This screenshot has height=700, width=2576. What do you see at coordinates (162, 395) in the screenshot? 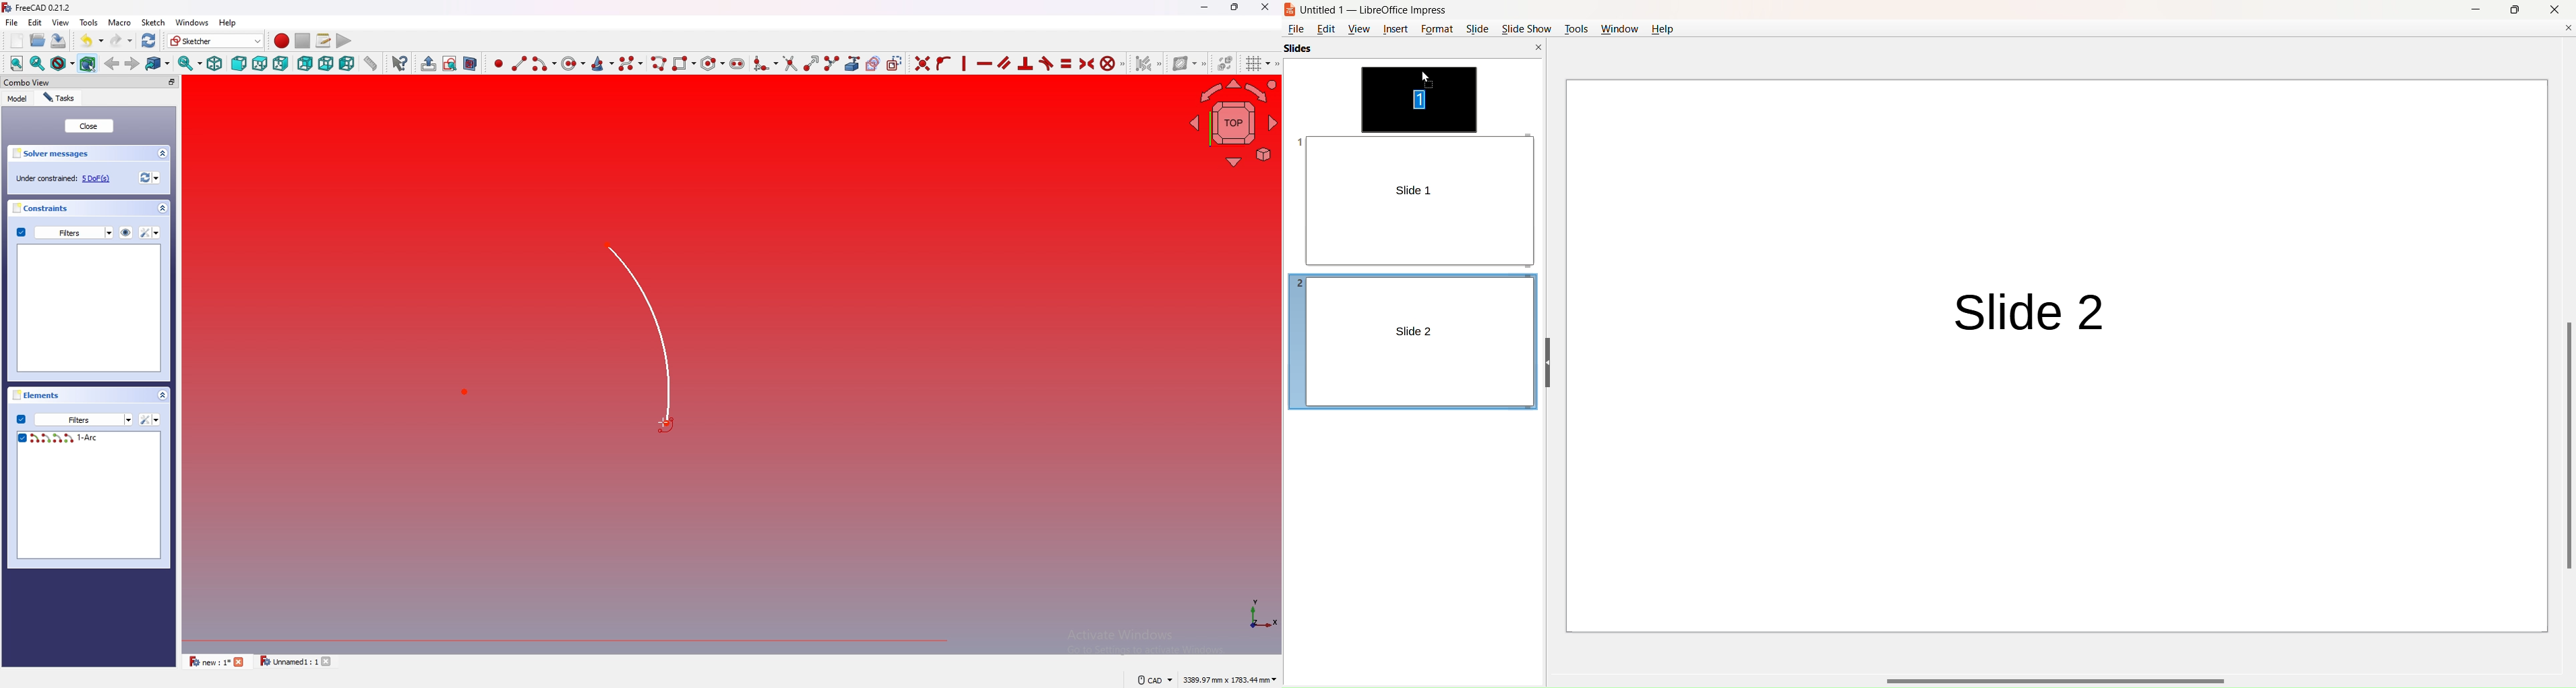
I see `collapse` at bounding box center [162, 395].